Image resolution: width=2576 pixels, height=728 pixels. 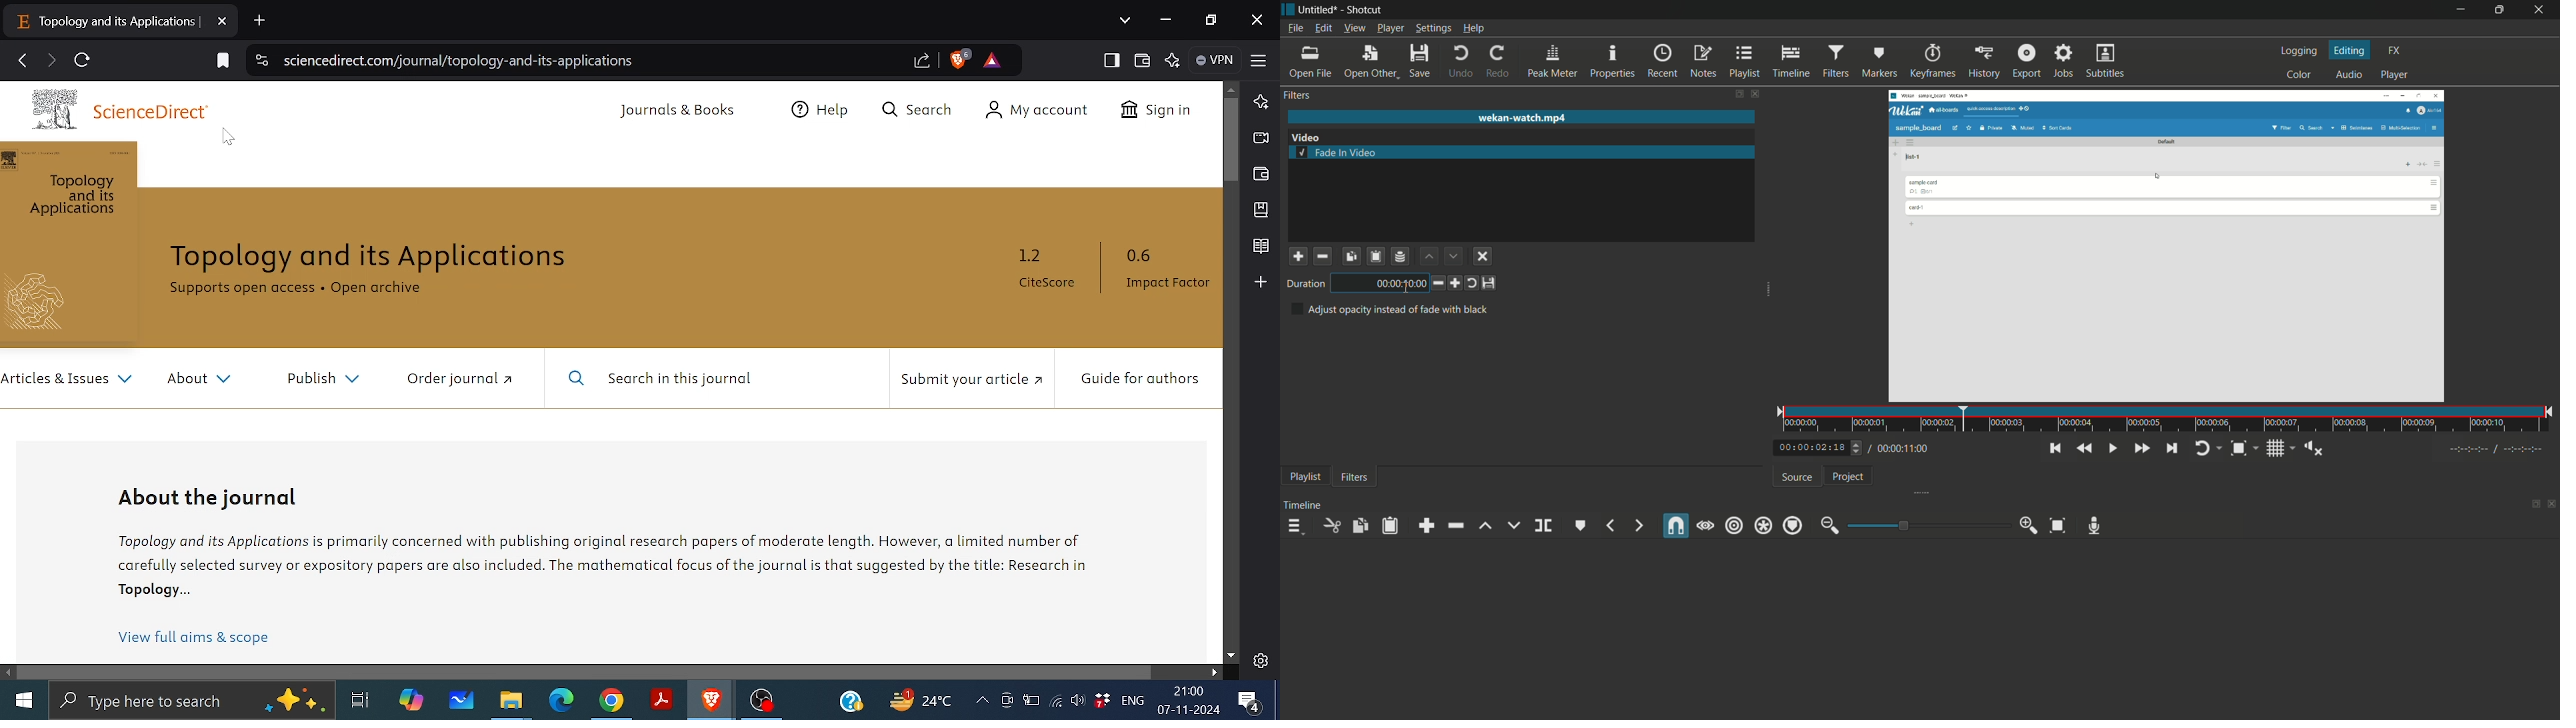 I want to click on time, so click(x=2168, y=419).